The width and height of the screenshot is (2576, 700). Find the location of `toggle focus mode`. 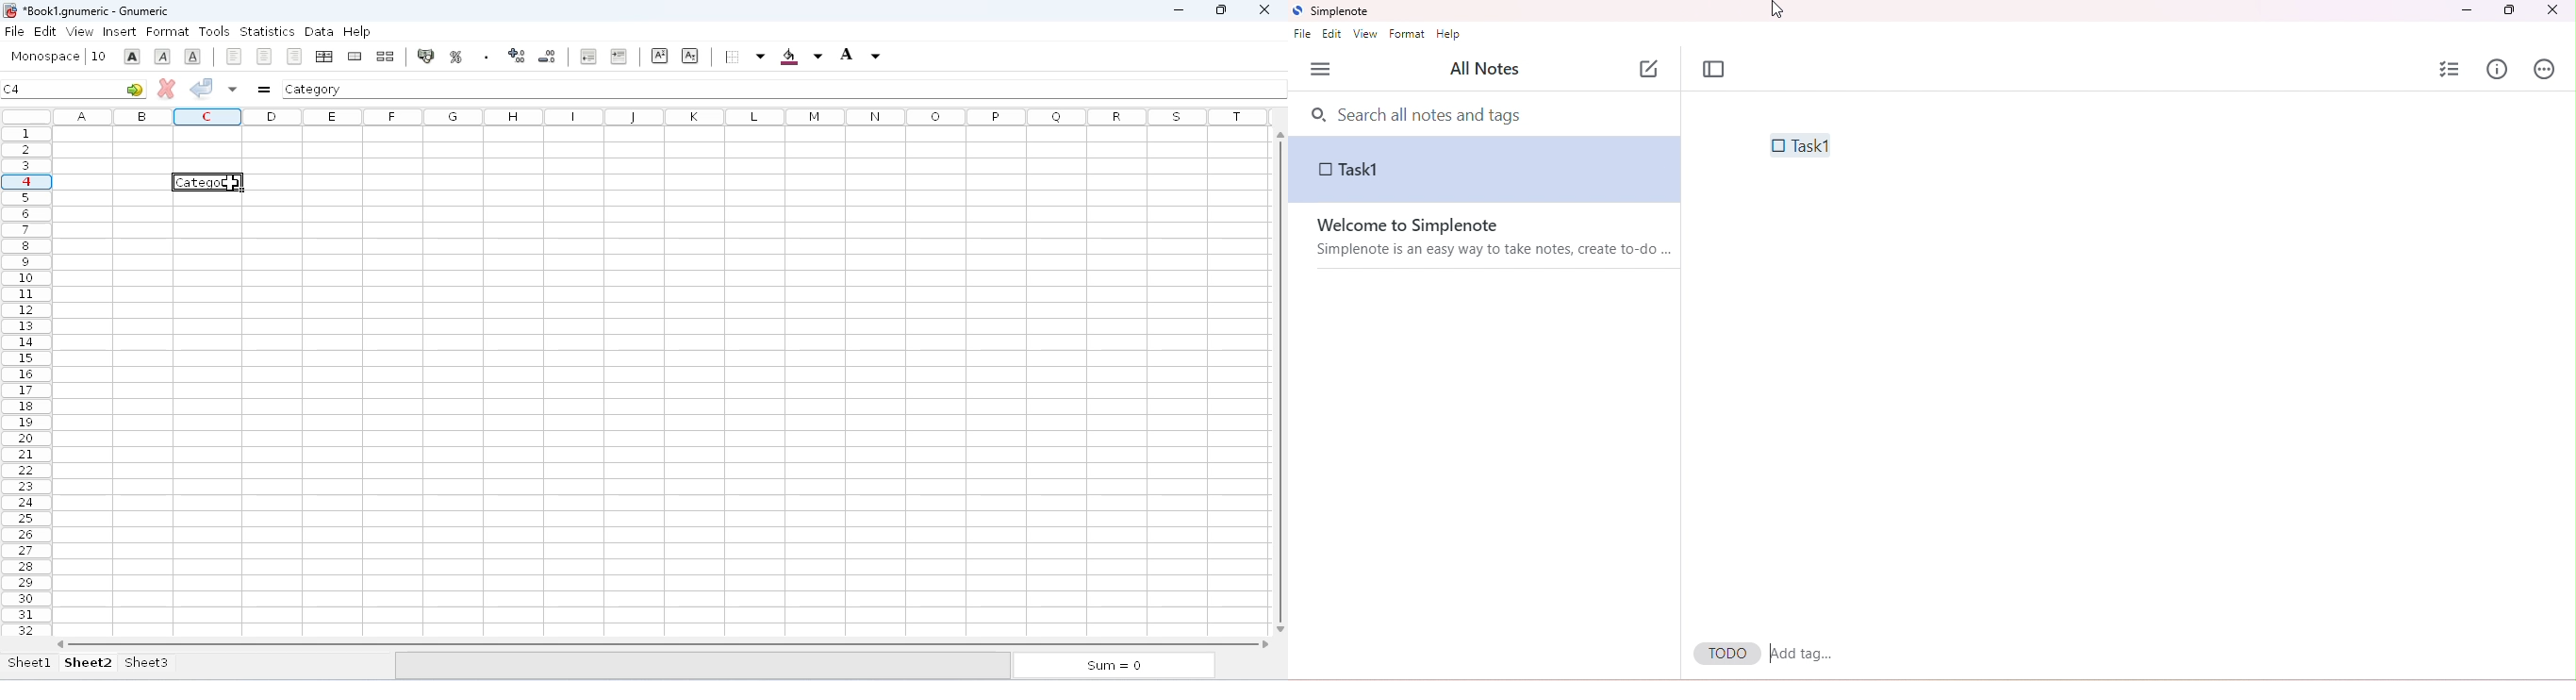

toggle focus mode is located at coordinates (1714, 70).